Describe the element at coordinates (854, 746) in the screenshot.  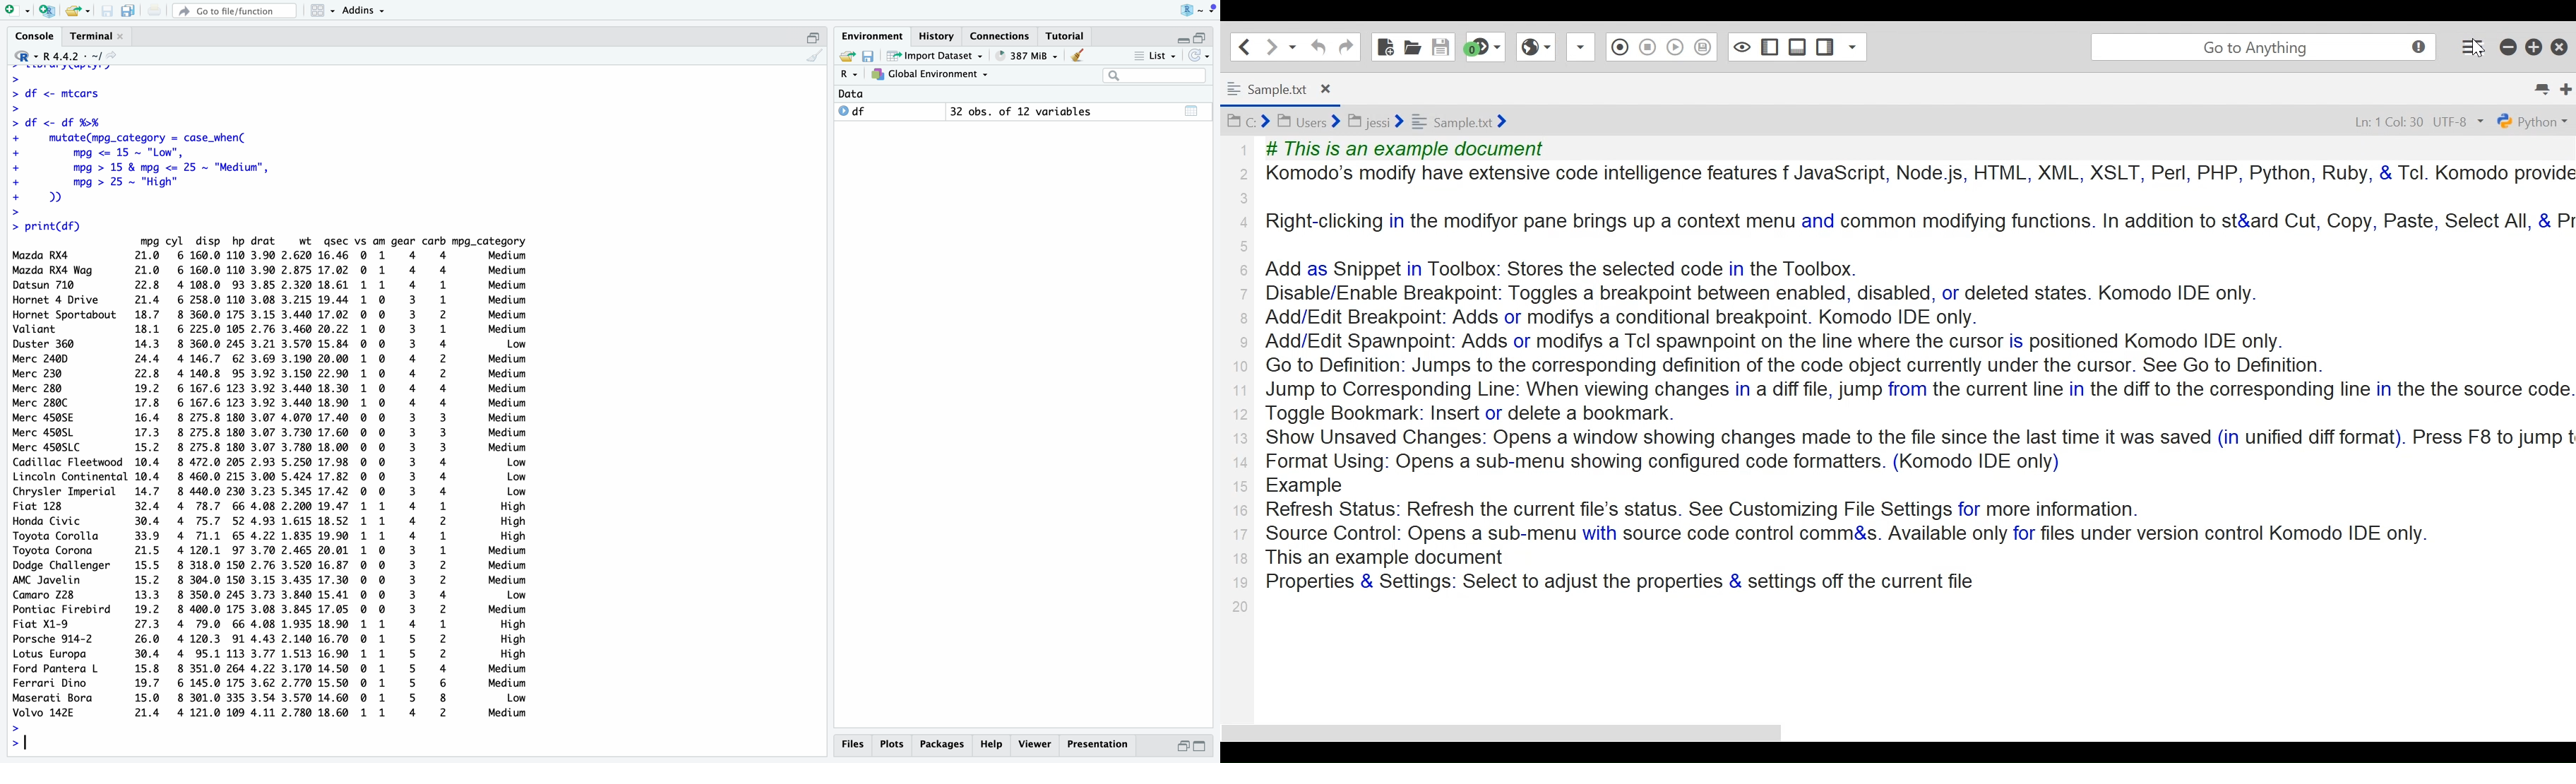
I see `files` at that location.